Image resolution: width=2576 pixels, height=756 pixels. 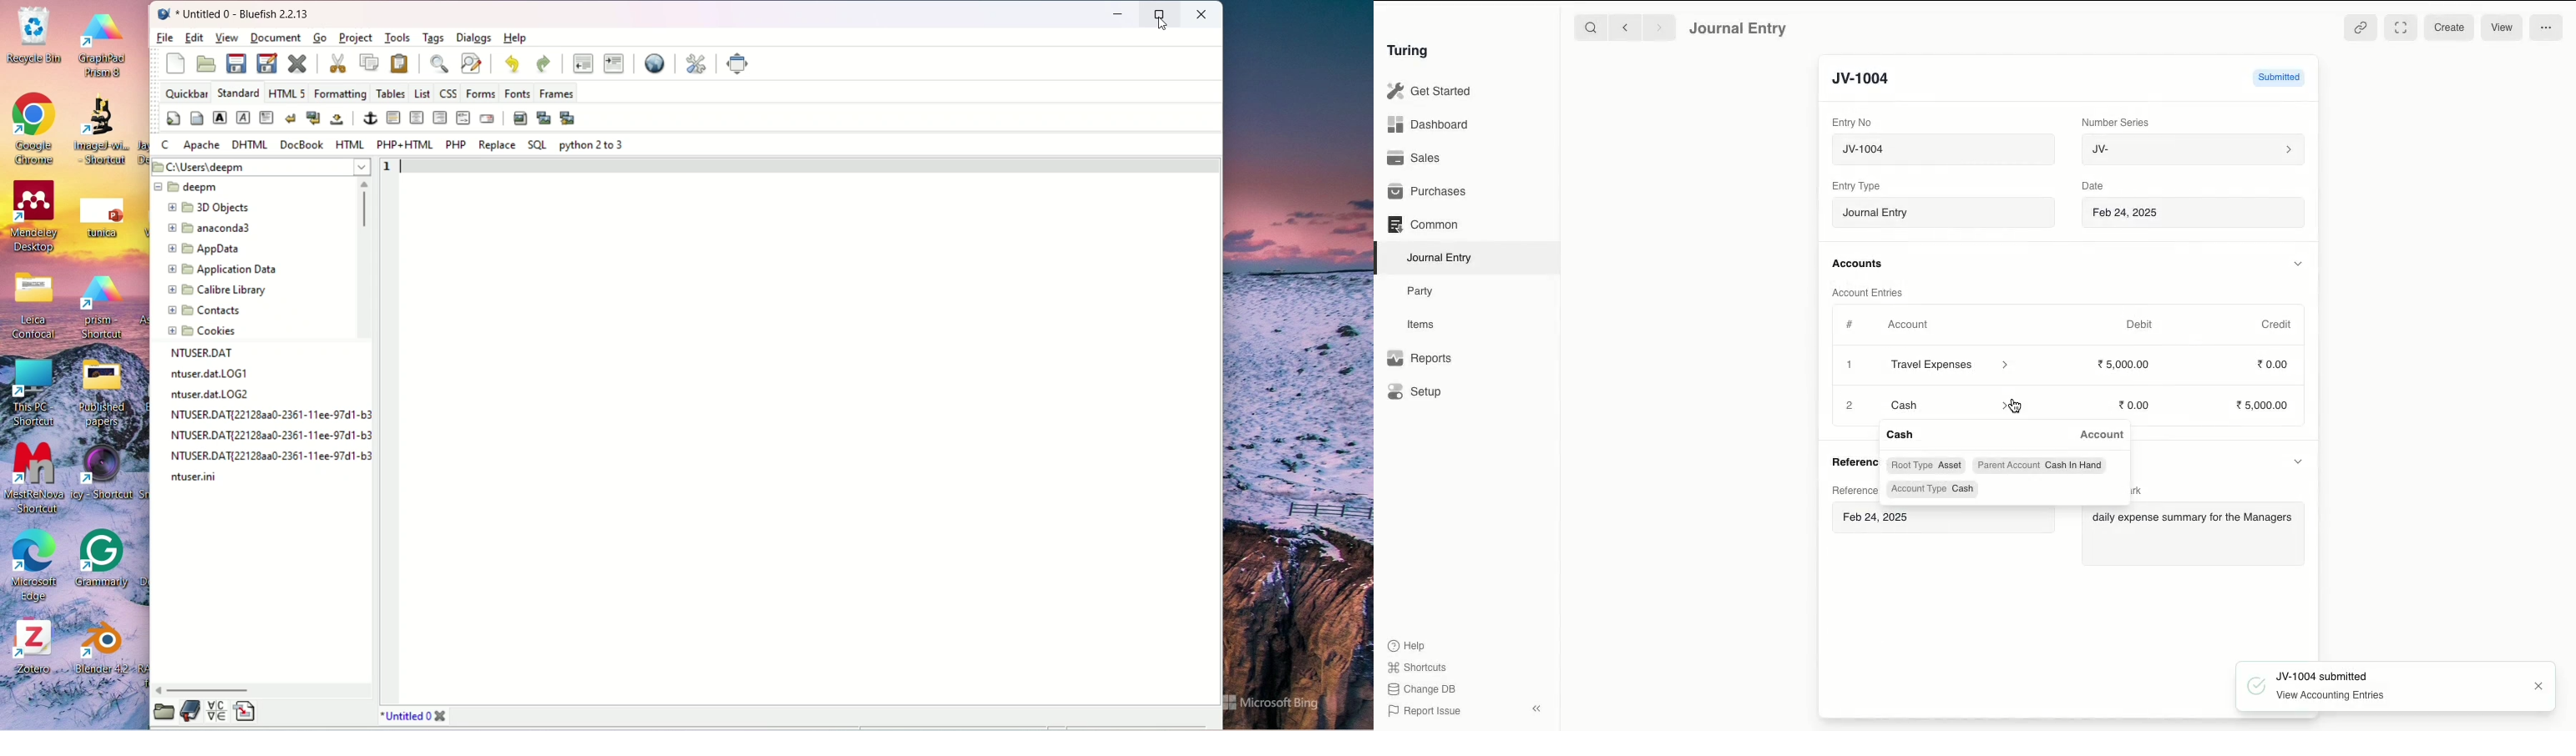 What do you see at coordinates (2325, 675) in the screenshot?
I see `JV-1004 submitted` at bounding box center [2325, 675].